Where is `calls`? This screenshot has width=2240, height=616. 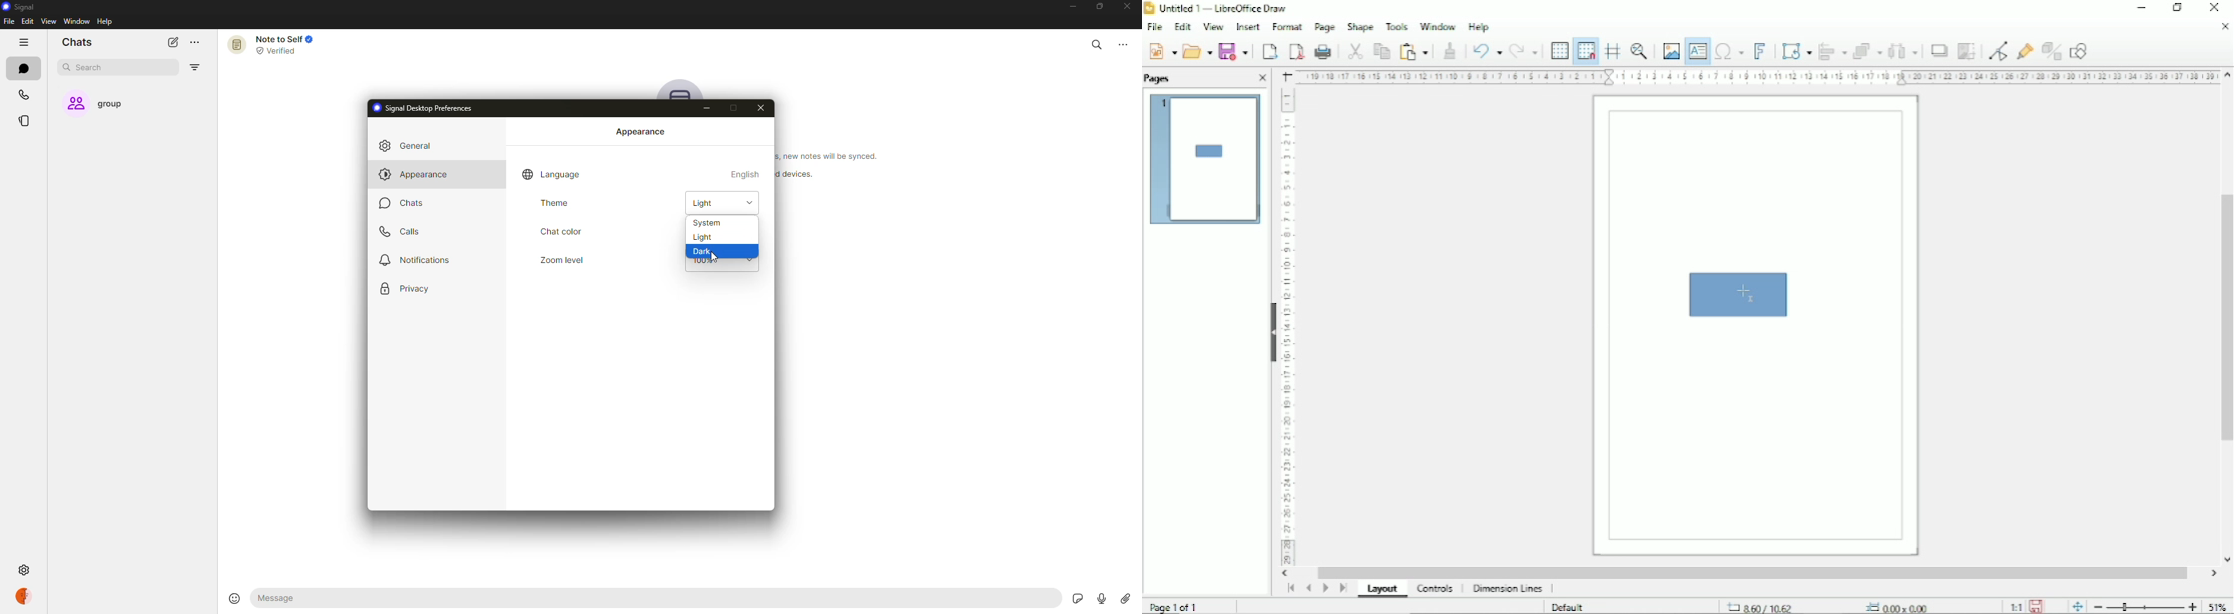 calls is located at coordinates (402, 231).